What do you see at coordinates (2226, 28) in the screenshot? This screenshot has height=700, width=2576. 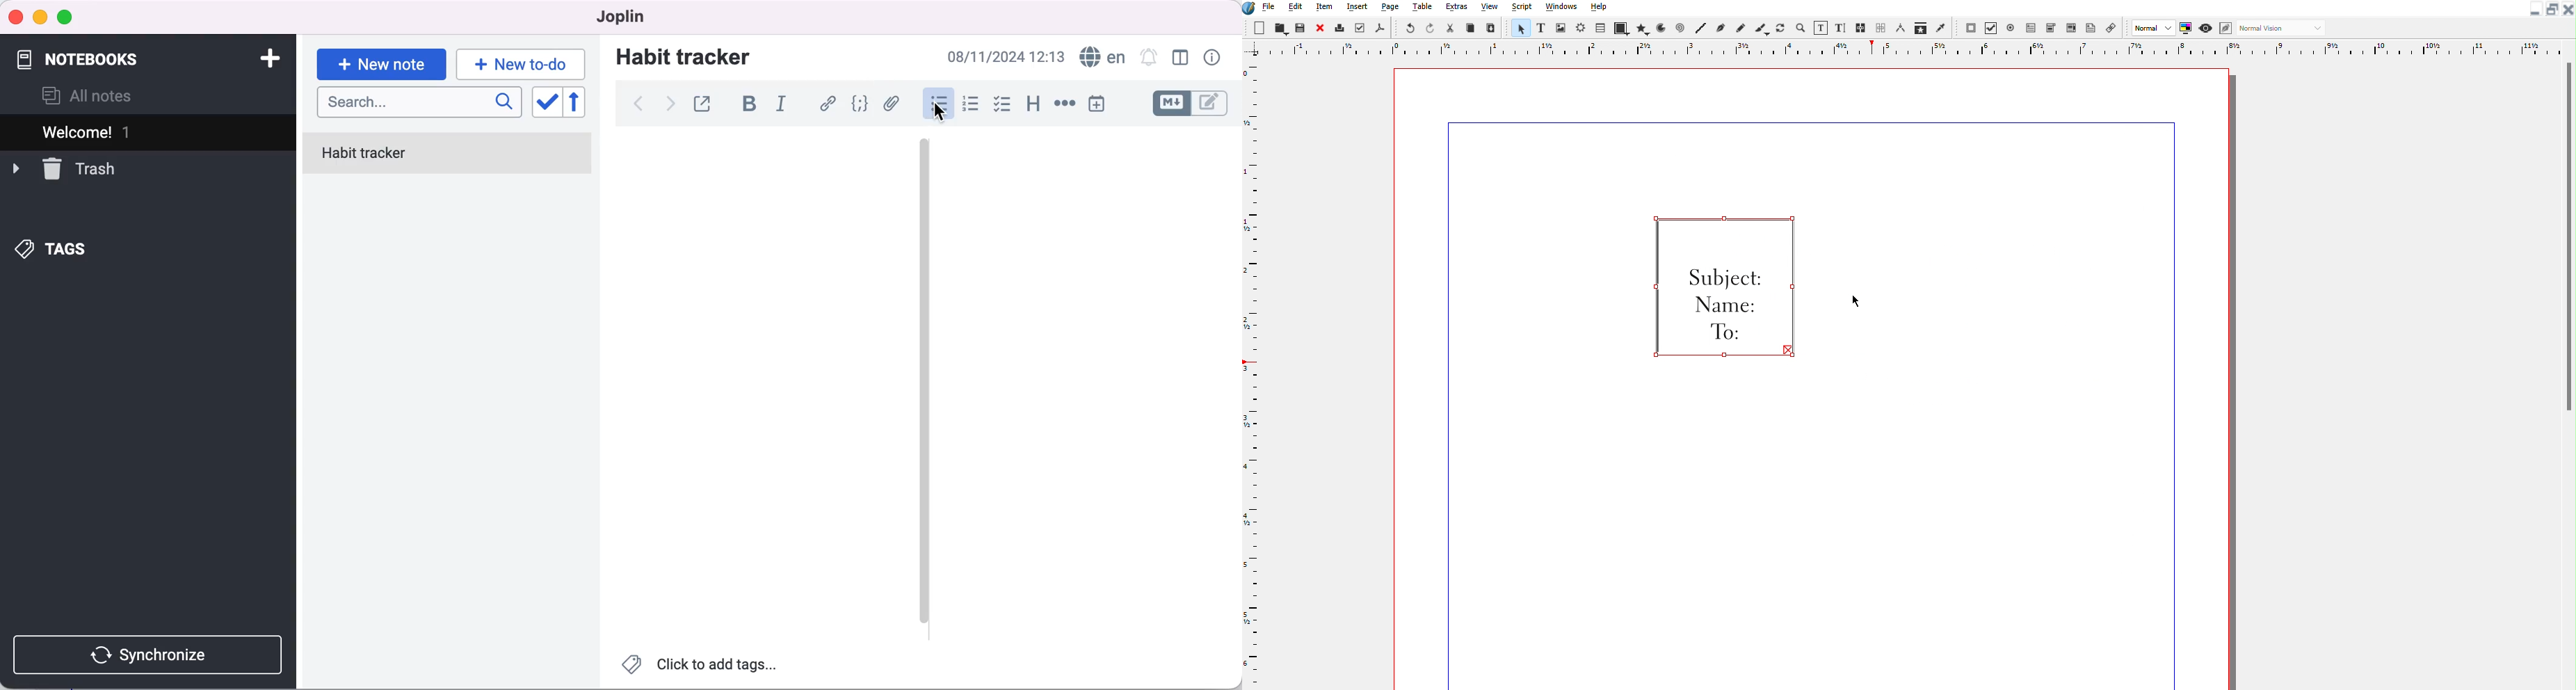 I see `Edit in Preview Mode` at bounding box center [2226, 28].